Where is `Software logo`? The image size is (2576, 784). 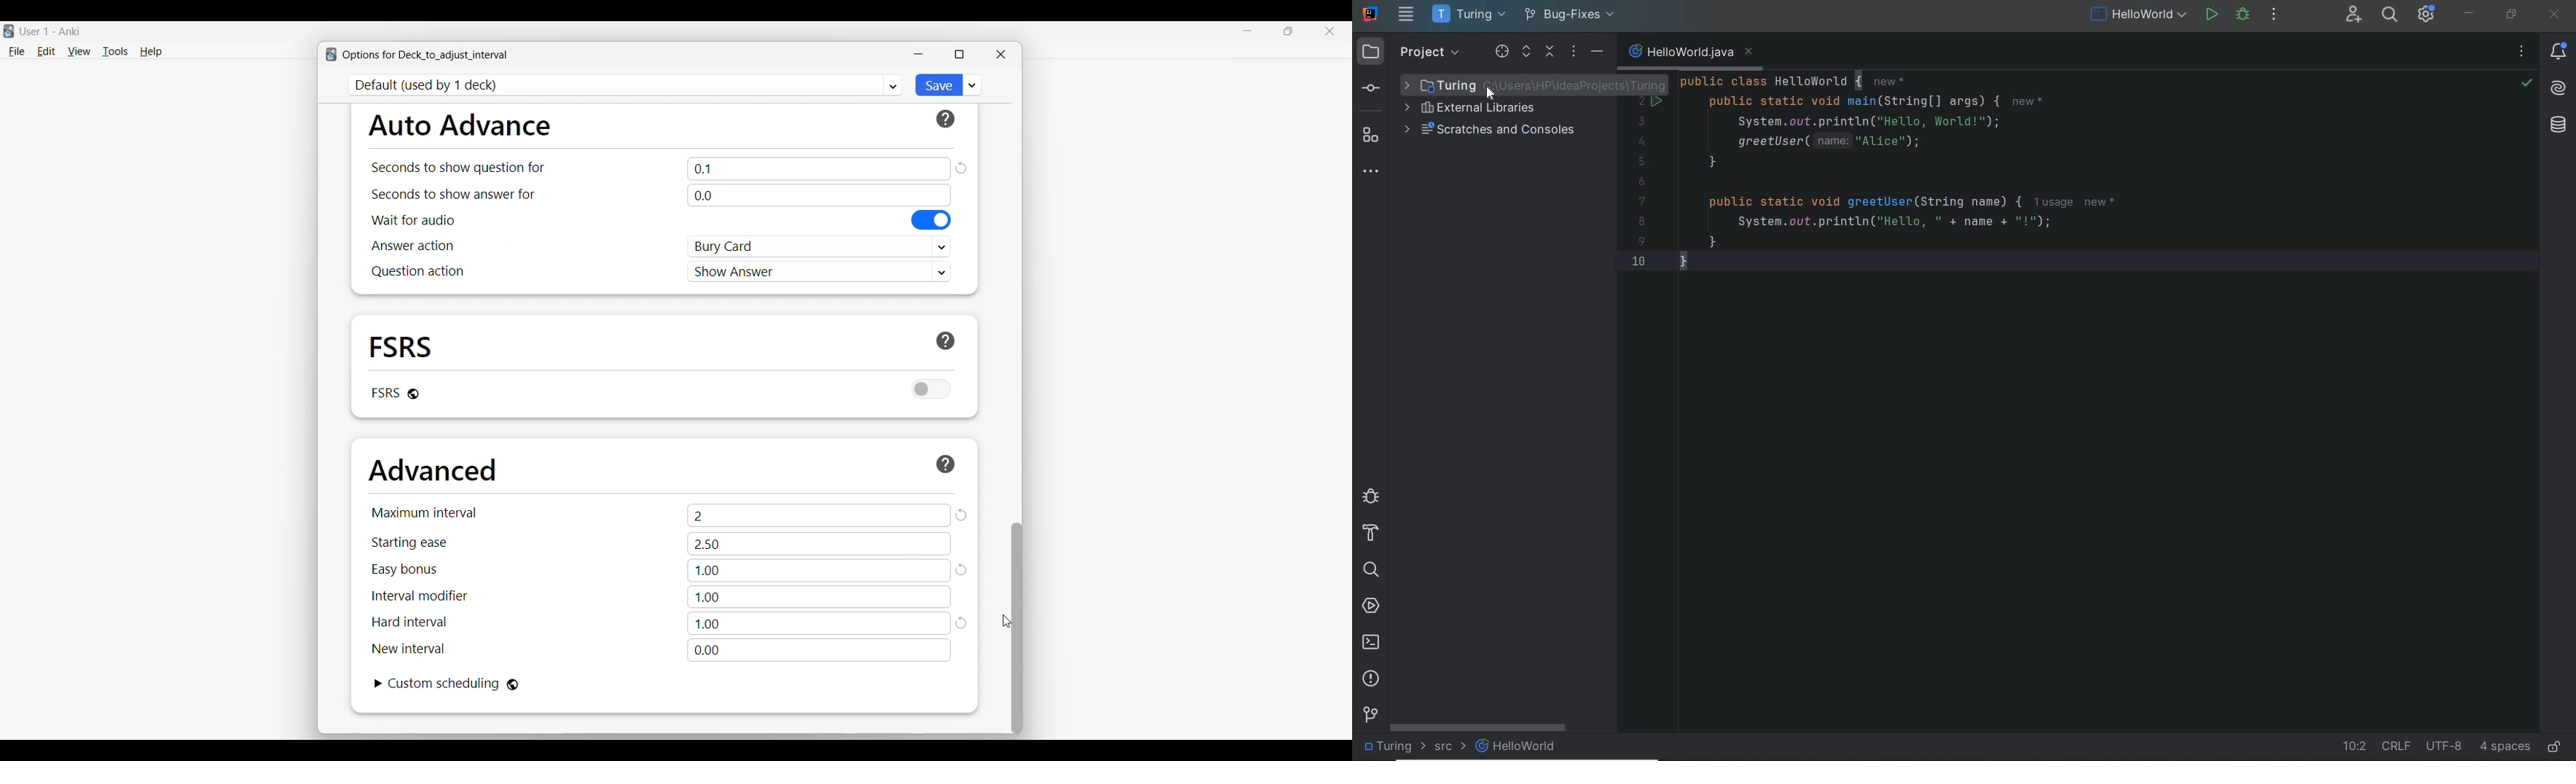 Software logo is located at coordinates (331, 54).